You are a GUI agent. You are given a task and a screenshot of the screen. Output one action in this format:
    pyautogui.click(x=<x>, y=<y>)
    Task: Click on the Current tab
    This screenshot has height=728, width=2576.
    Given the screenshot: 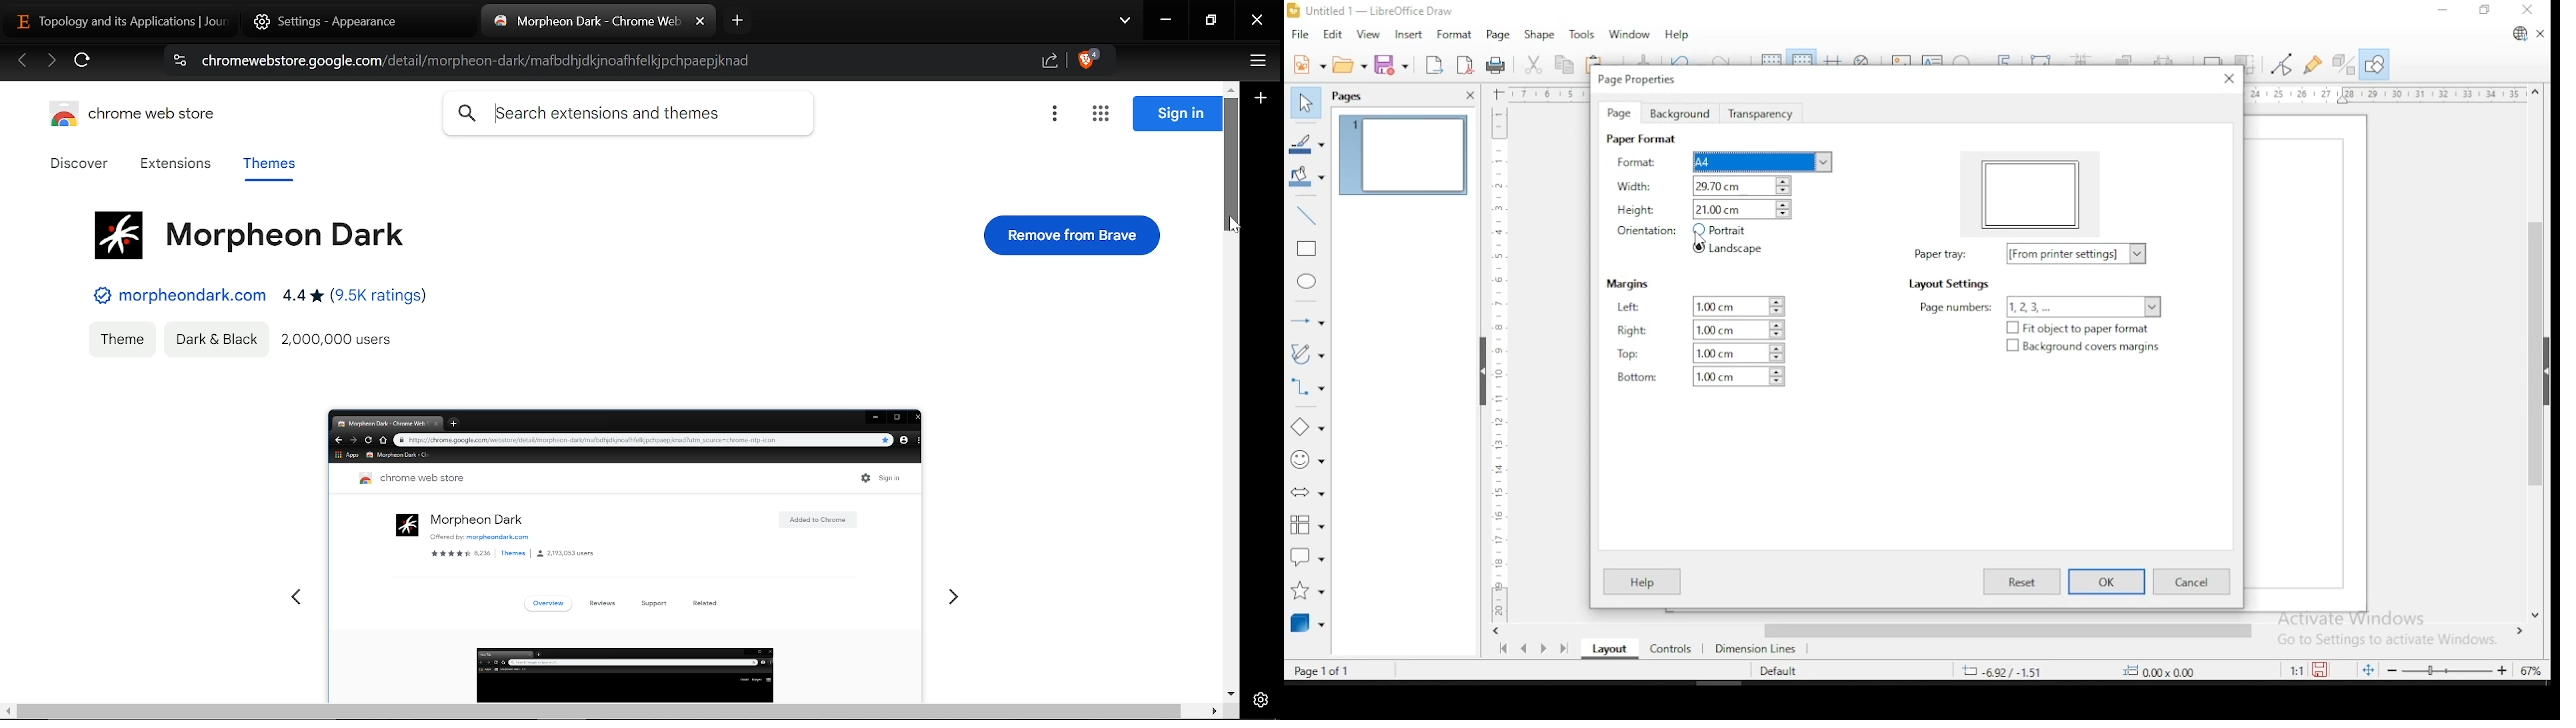 What is the action you would take?
    pyautogui.click(x=114, y=20)
    